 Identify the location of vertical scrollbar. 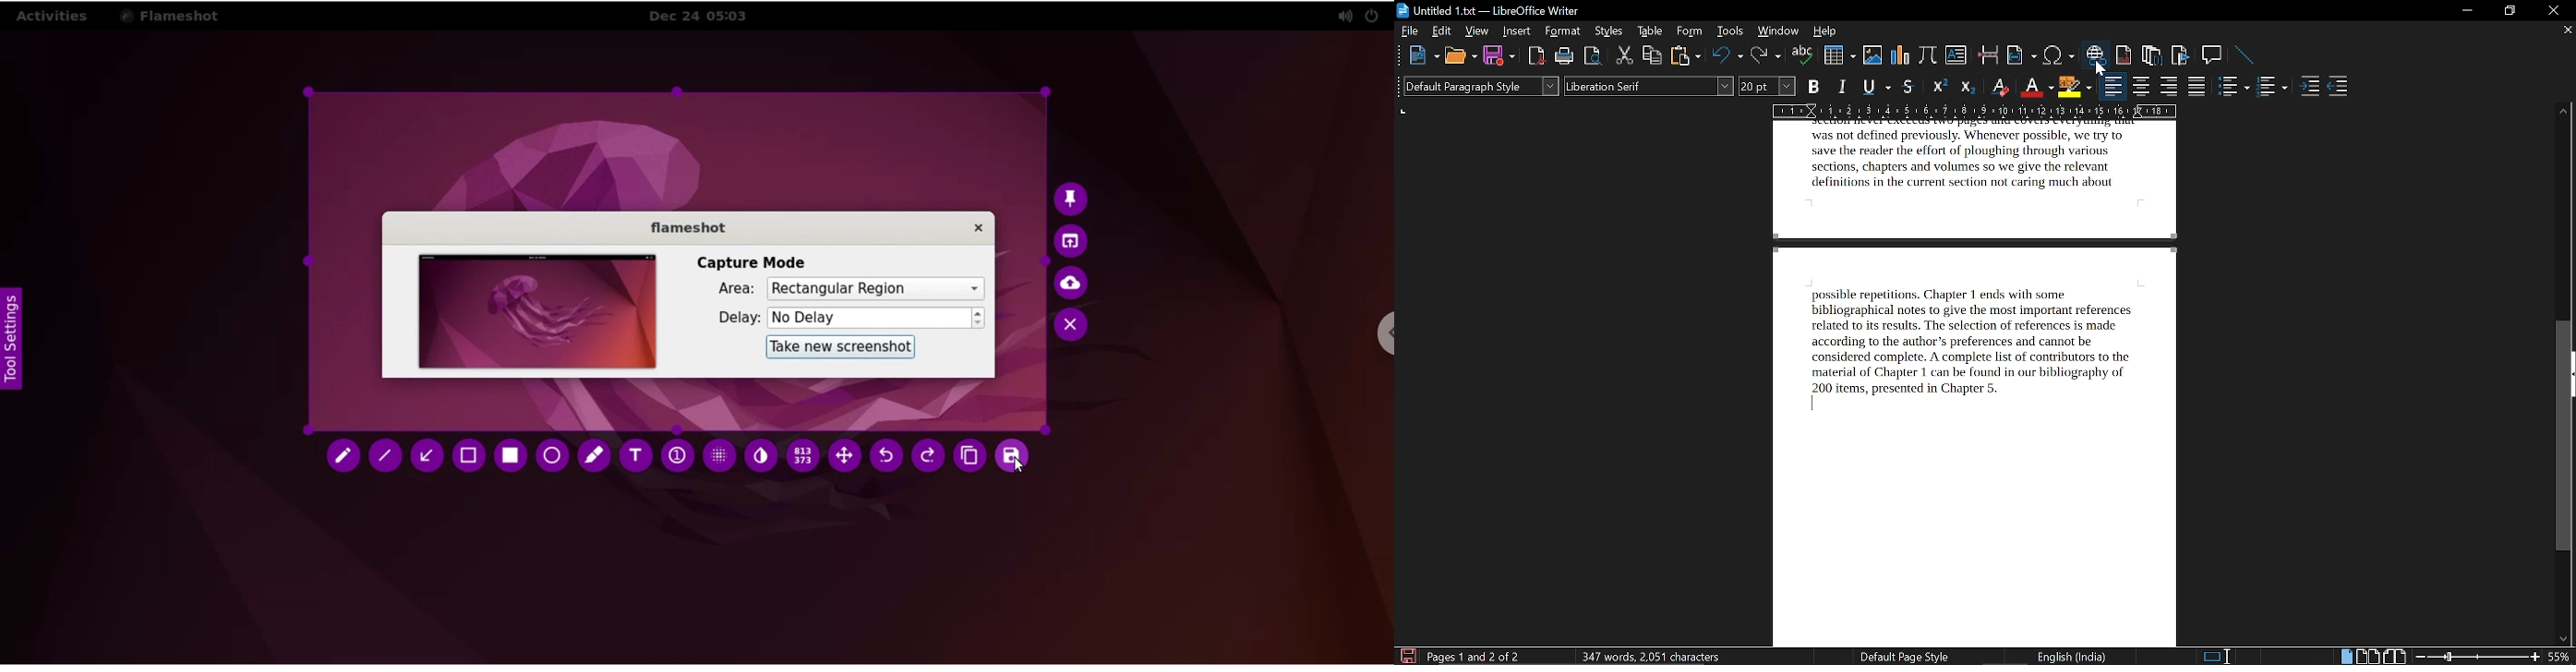
(2564, 438).